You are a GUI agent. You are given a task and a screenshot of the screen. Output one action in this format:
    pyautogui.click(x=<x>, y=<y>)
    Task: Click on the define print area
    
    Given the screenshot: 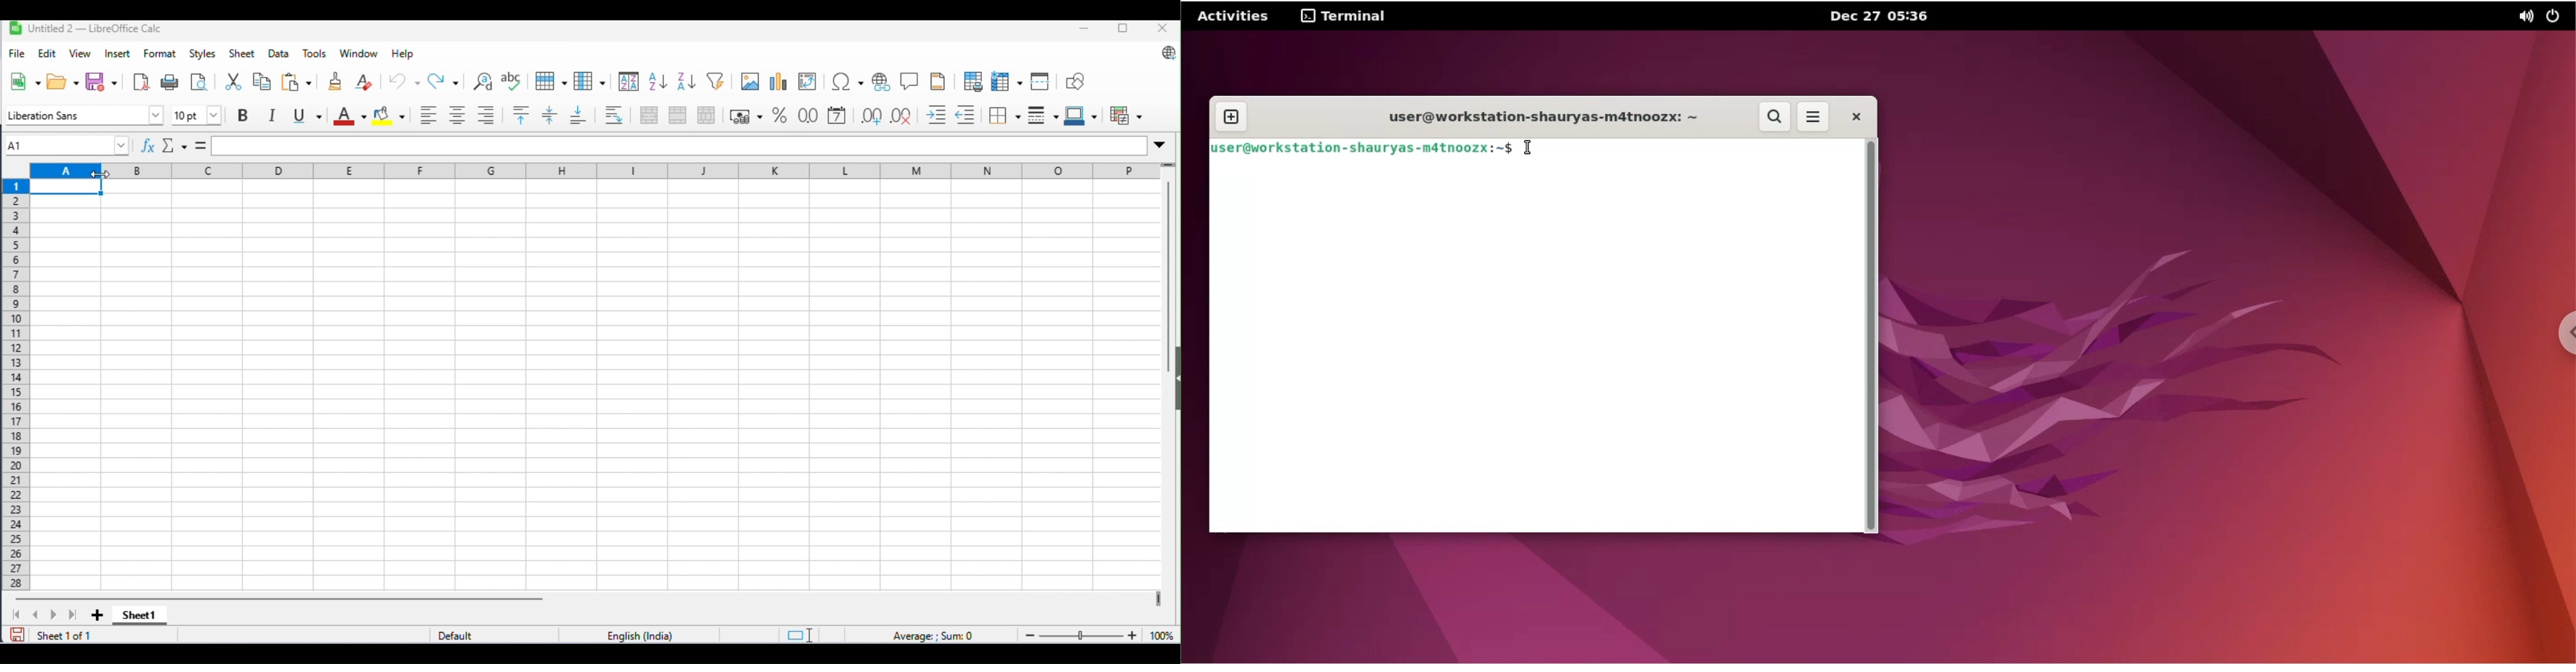 What is the action you would take?
    pyautogui.click(x=974, y=81)
    